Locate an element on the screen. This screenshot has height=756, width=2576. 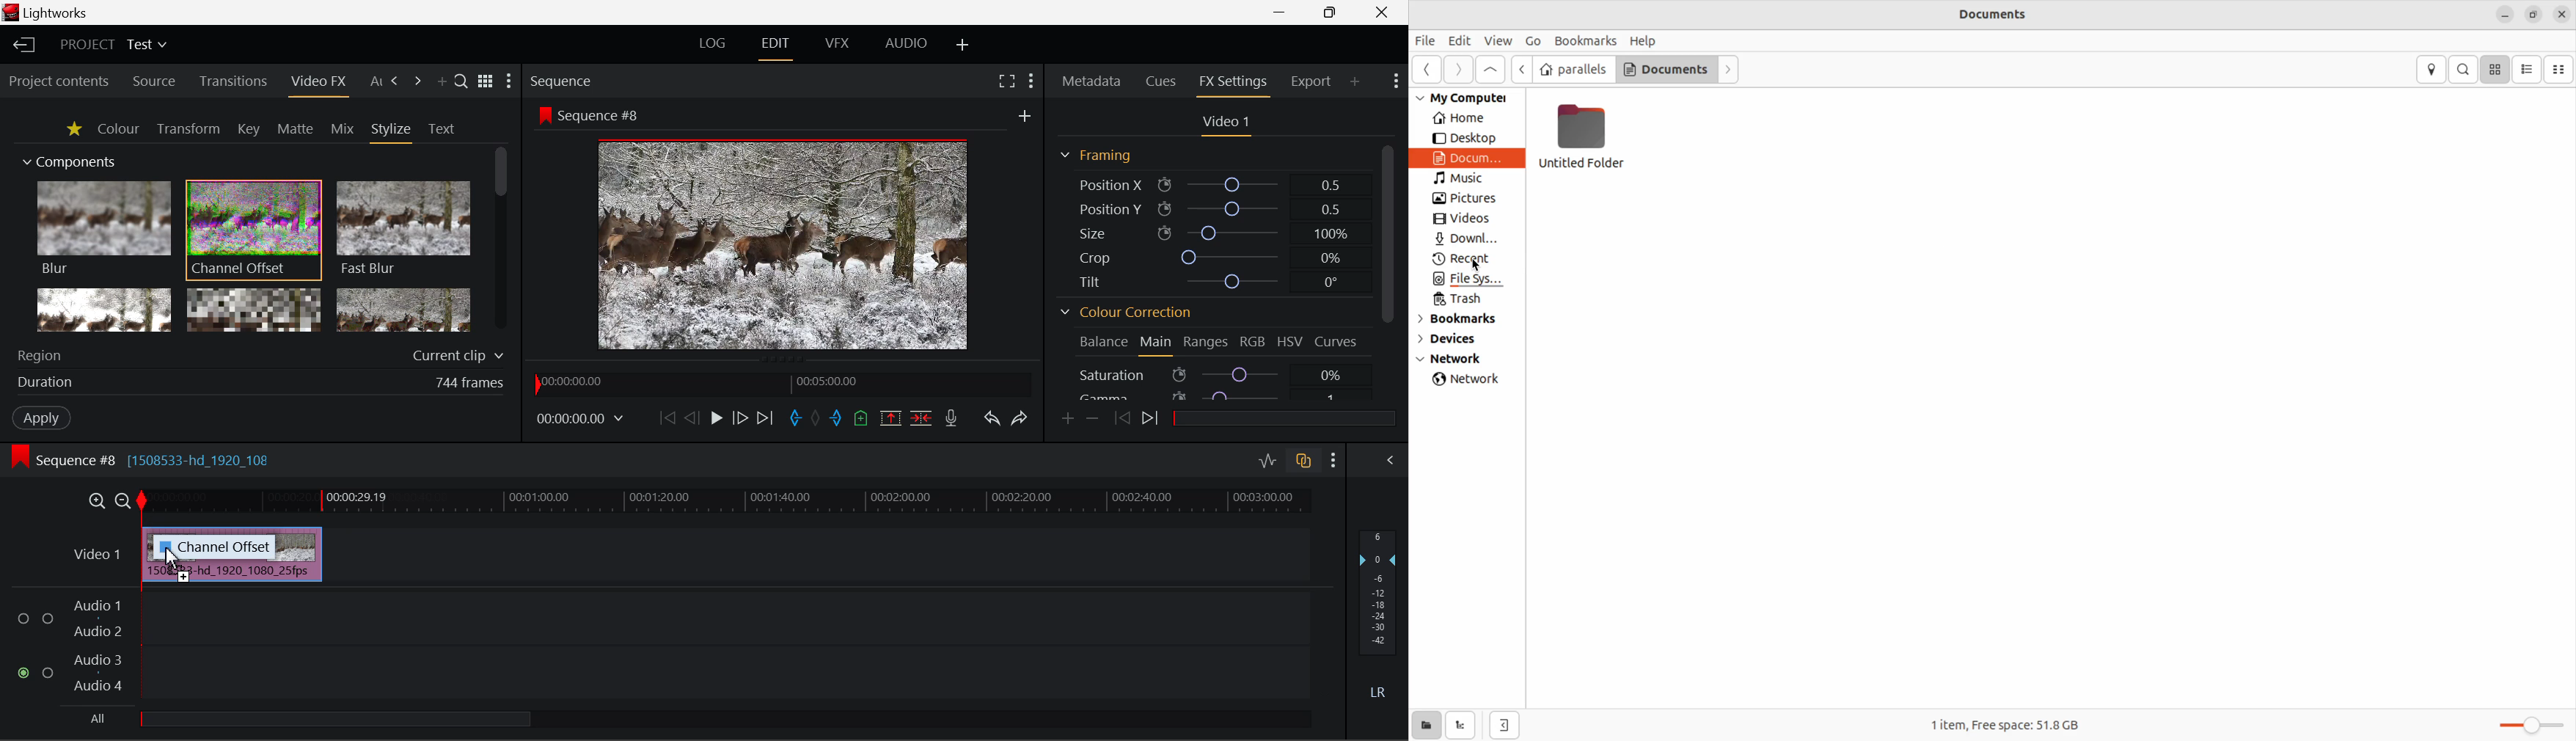
Sequence Preview Section is located at coordinates (563, 80).